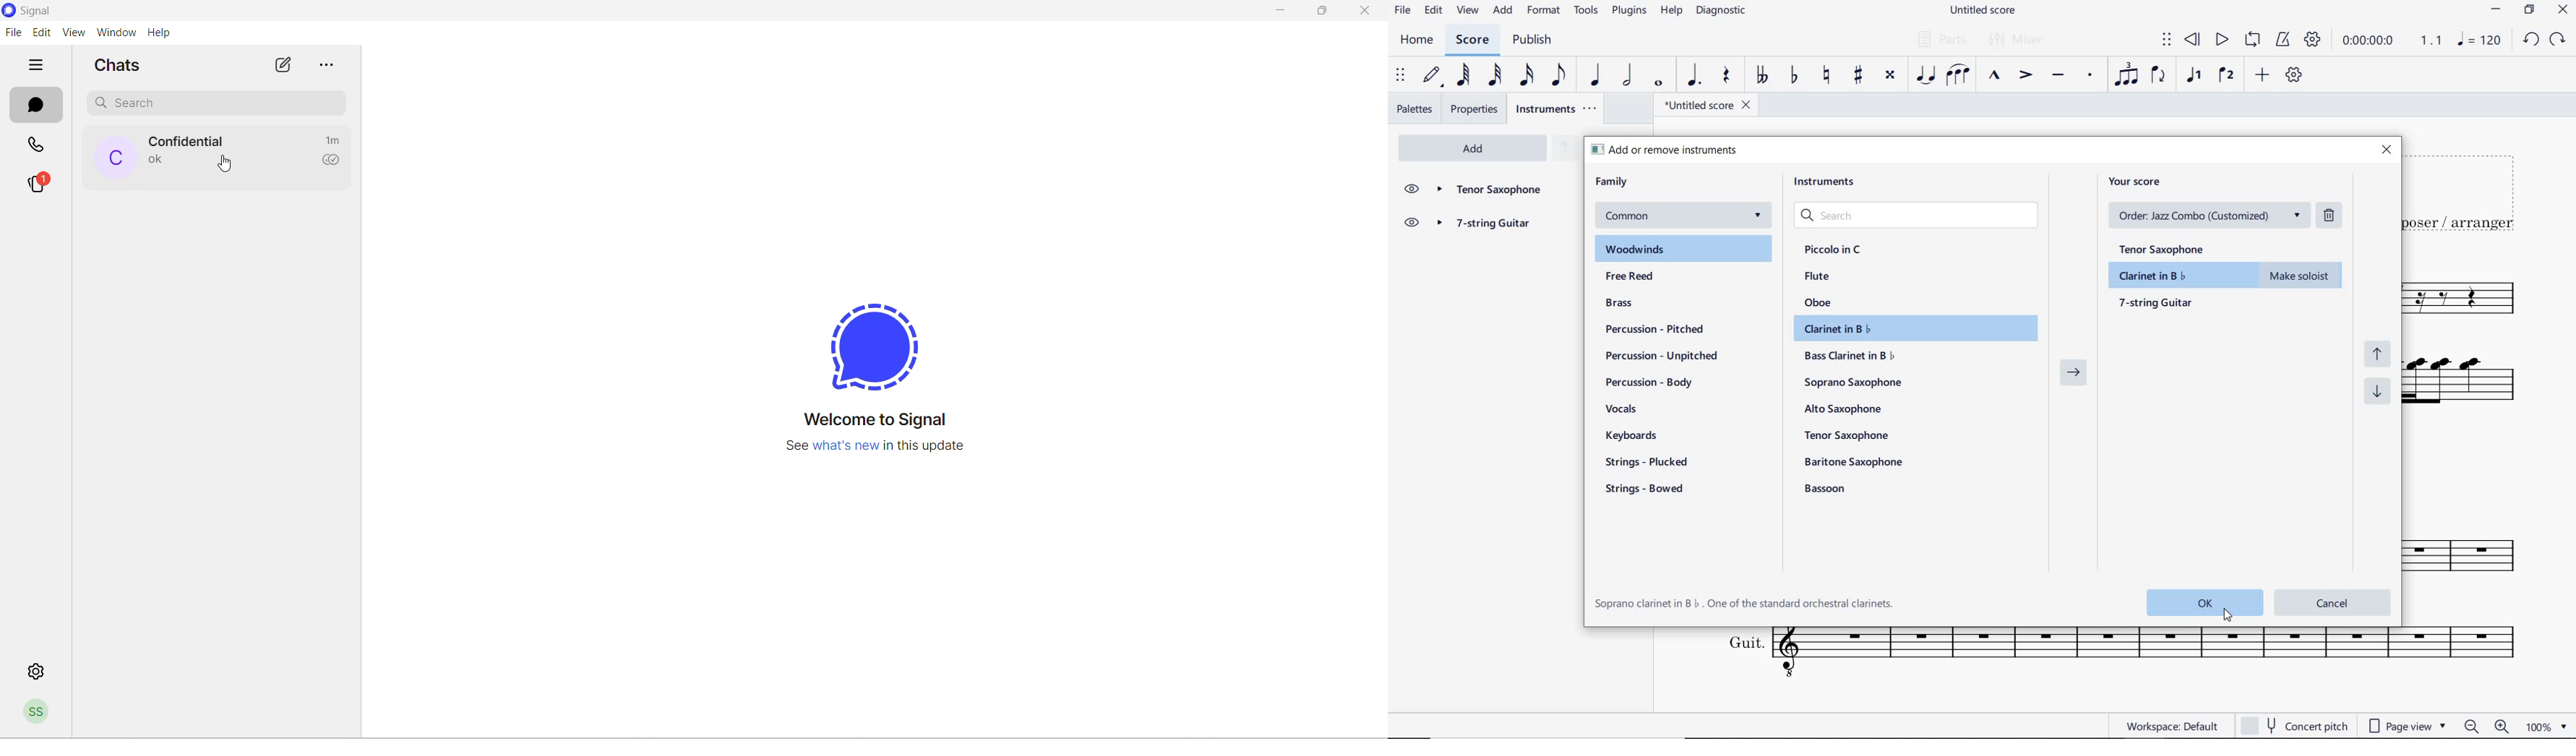 This screenshot has width=2576, height=756. Describe the element at coordinates (2228, 76) in the screenshot. I see `VOICE 2` at that location.